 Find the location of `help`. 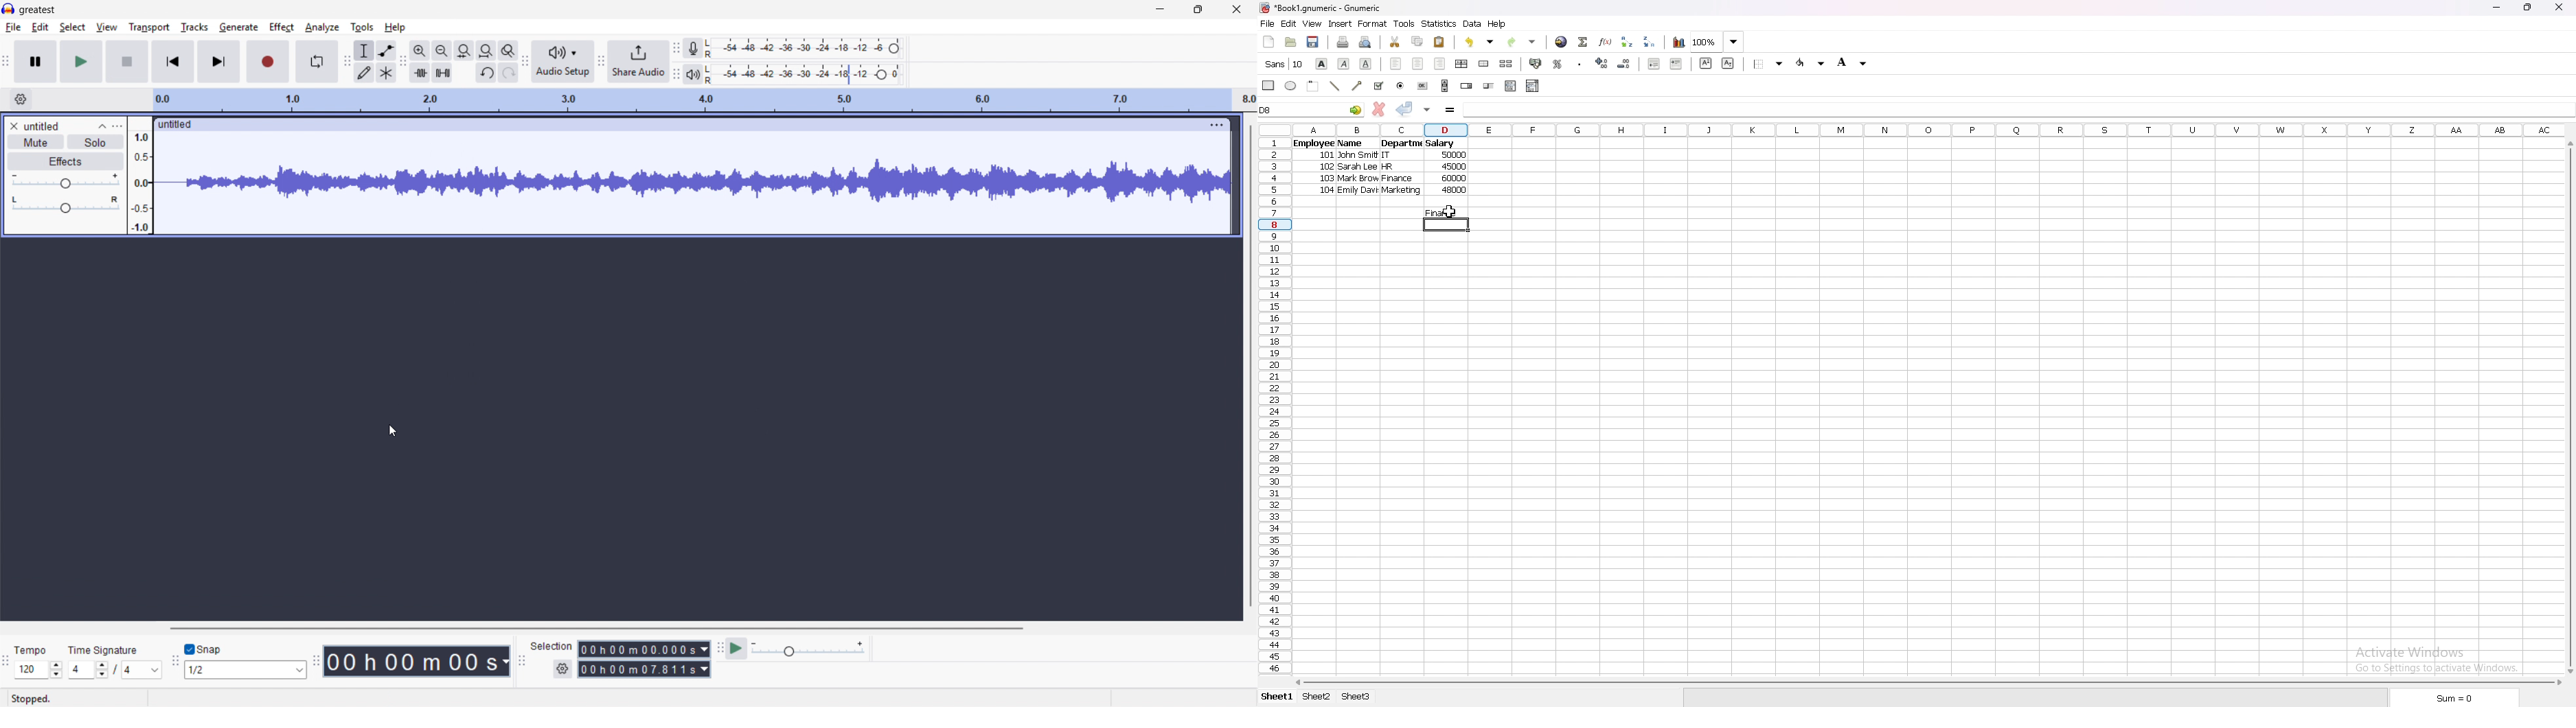

help is located at coordinates (395, 27).